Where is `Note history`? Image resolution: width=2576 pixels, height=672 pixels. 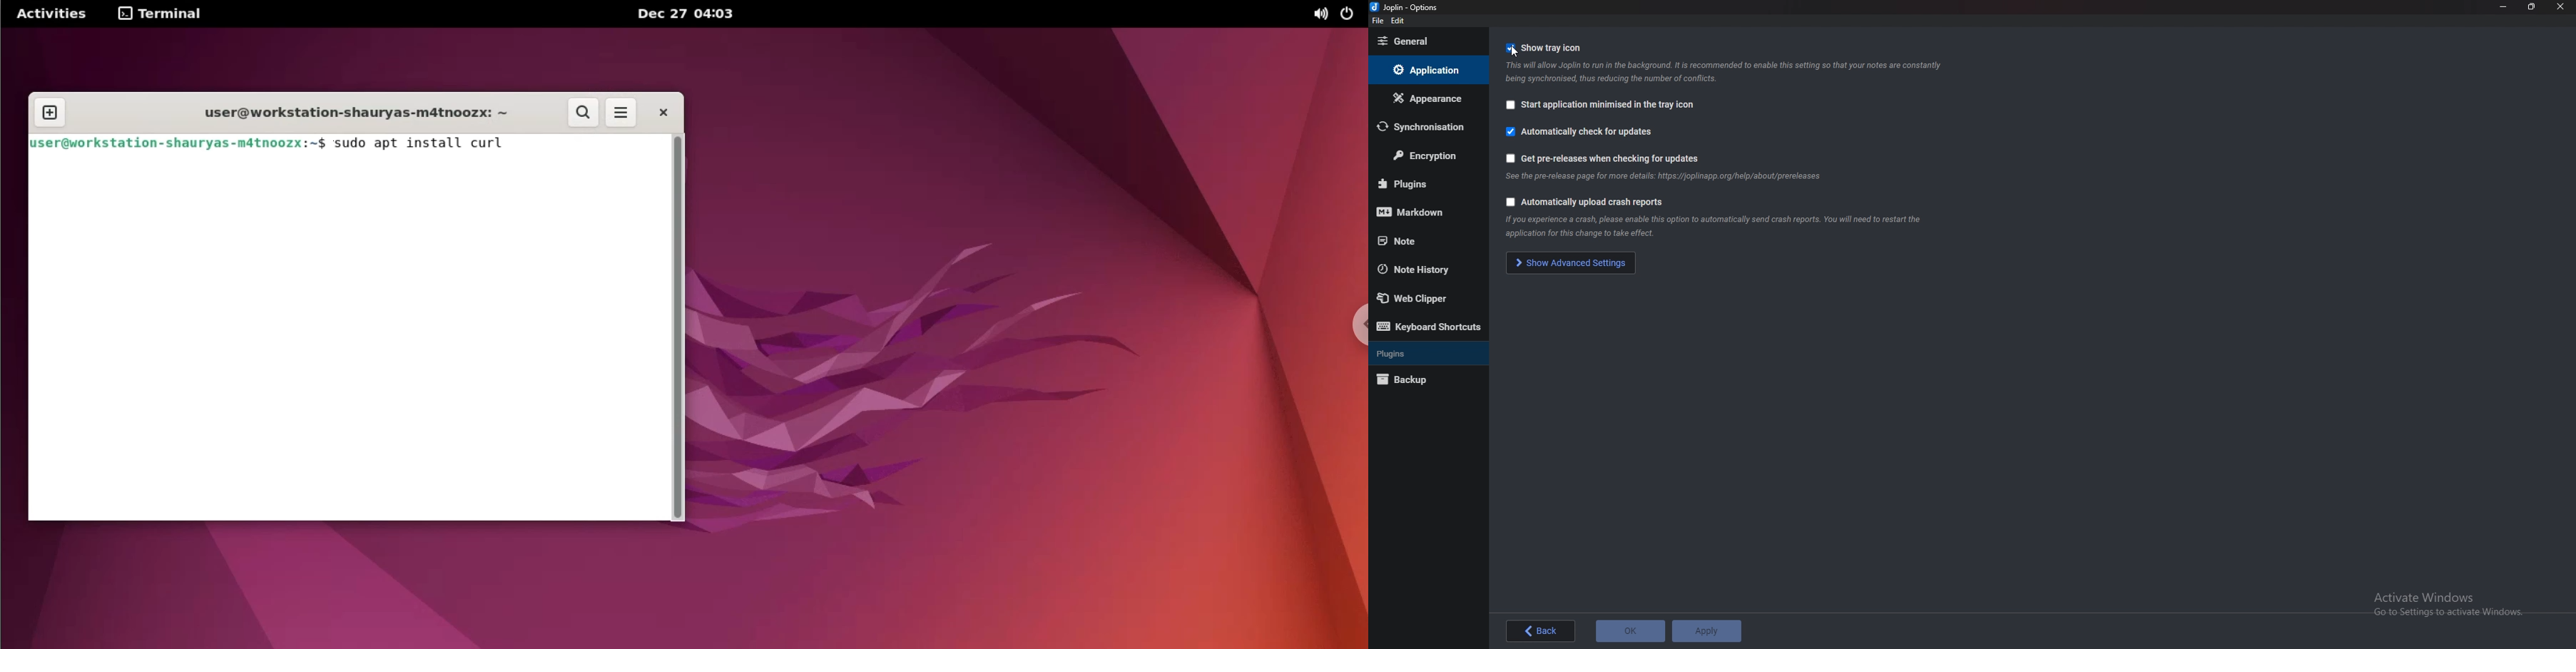
Note history is located at coordinates (1425, 269).